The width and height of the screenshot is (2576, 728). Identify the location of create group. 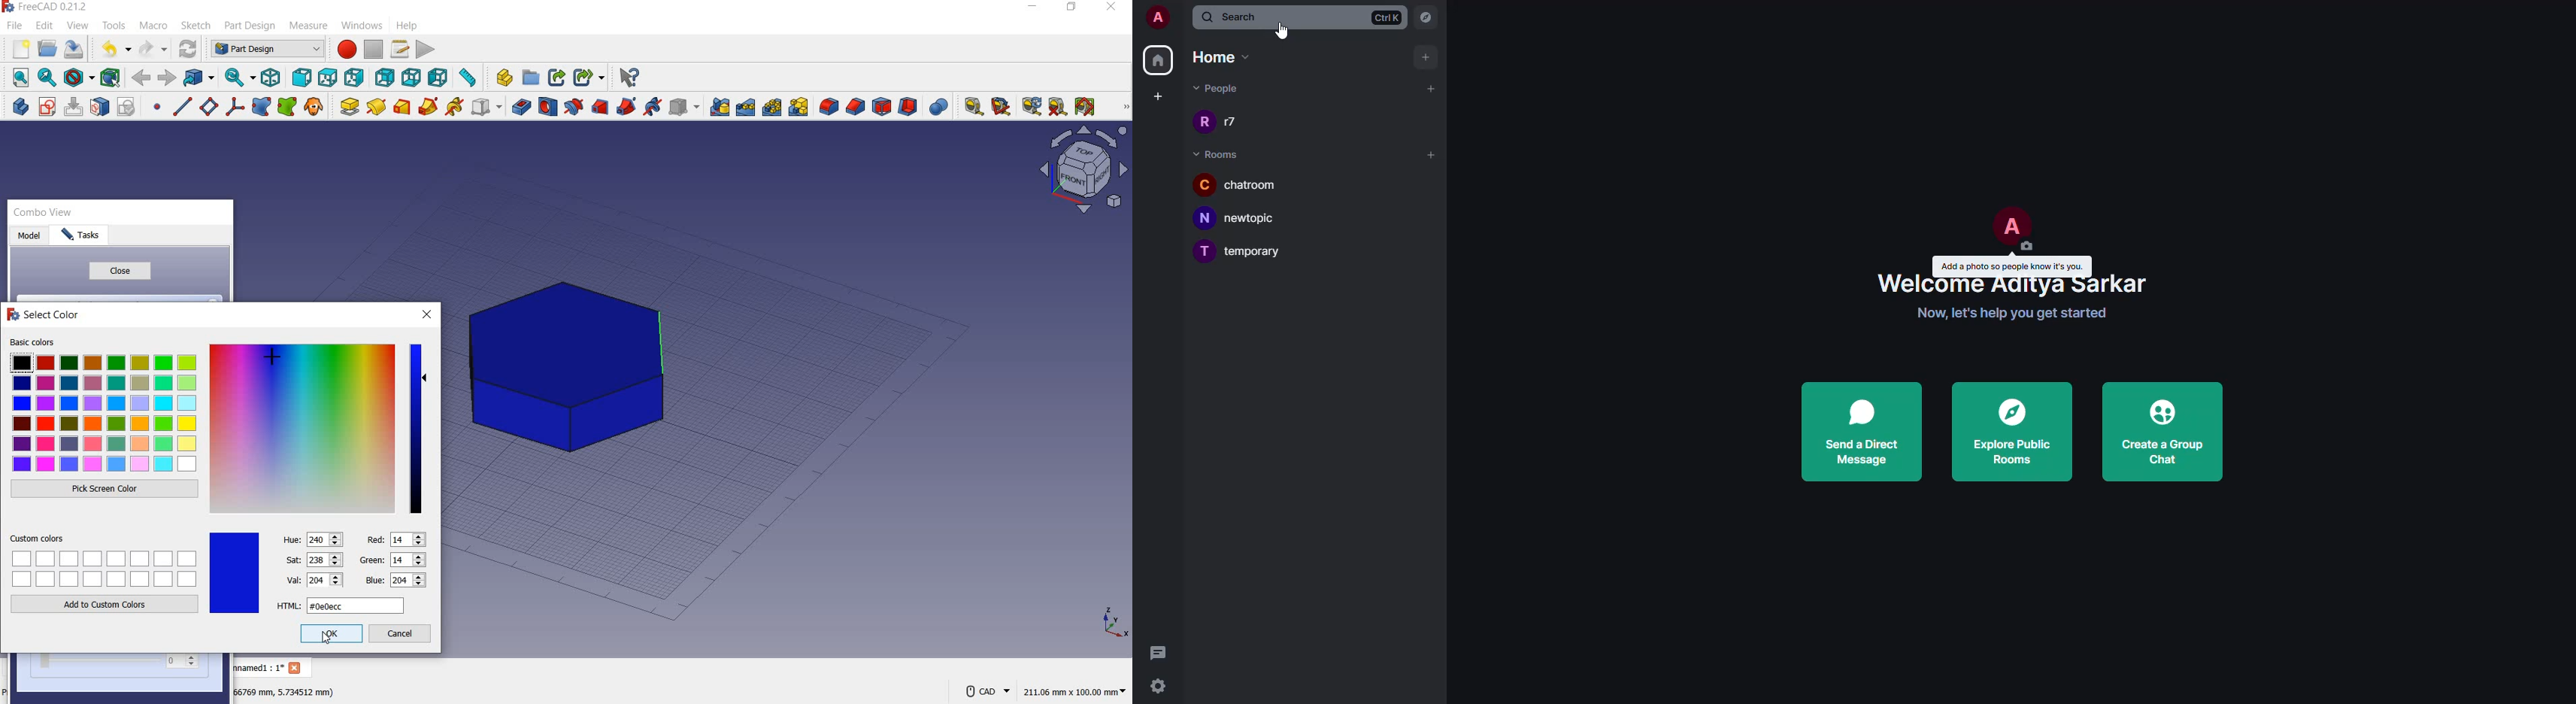
(531, 78).